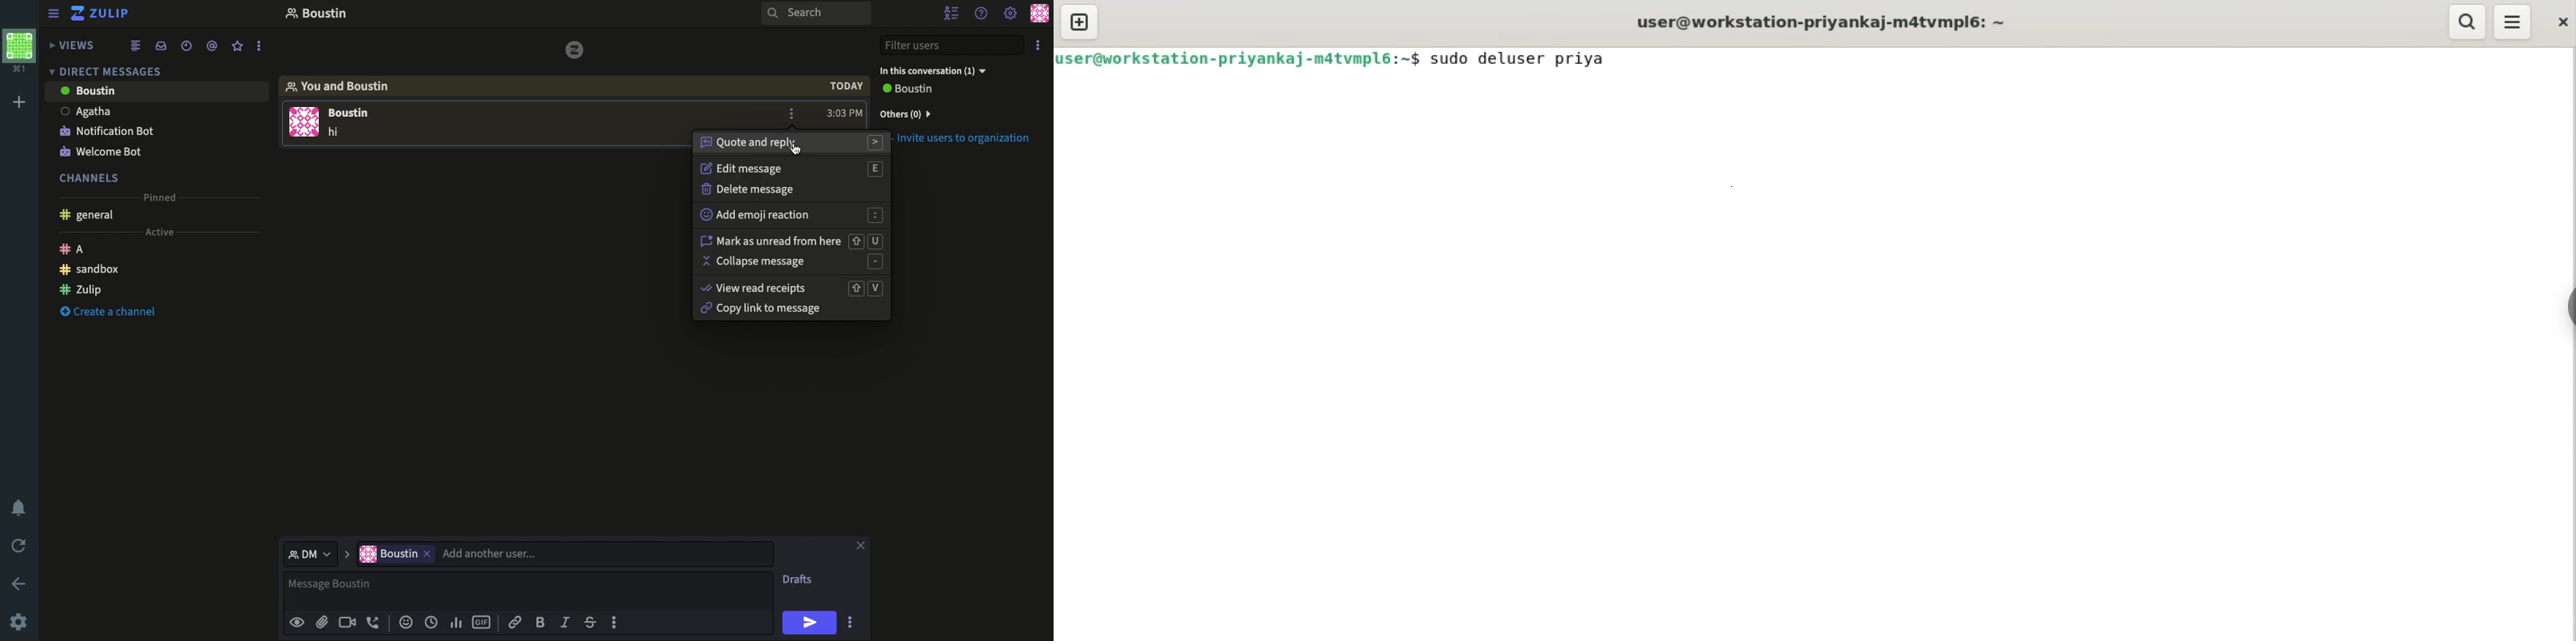  Describe the element at coordinates (212, 46) in the screenshot. I see `Tagged` at that location.